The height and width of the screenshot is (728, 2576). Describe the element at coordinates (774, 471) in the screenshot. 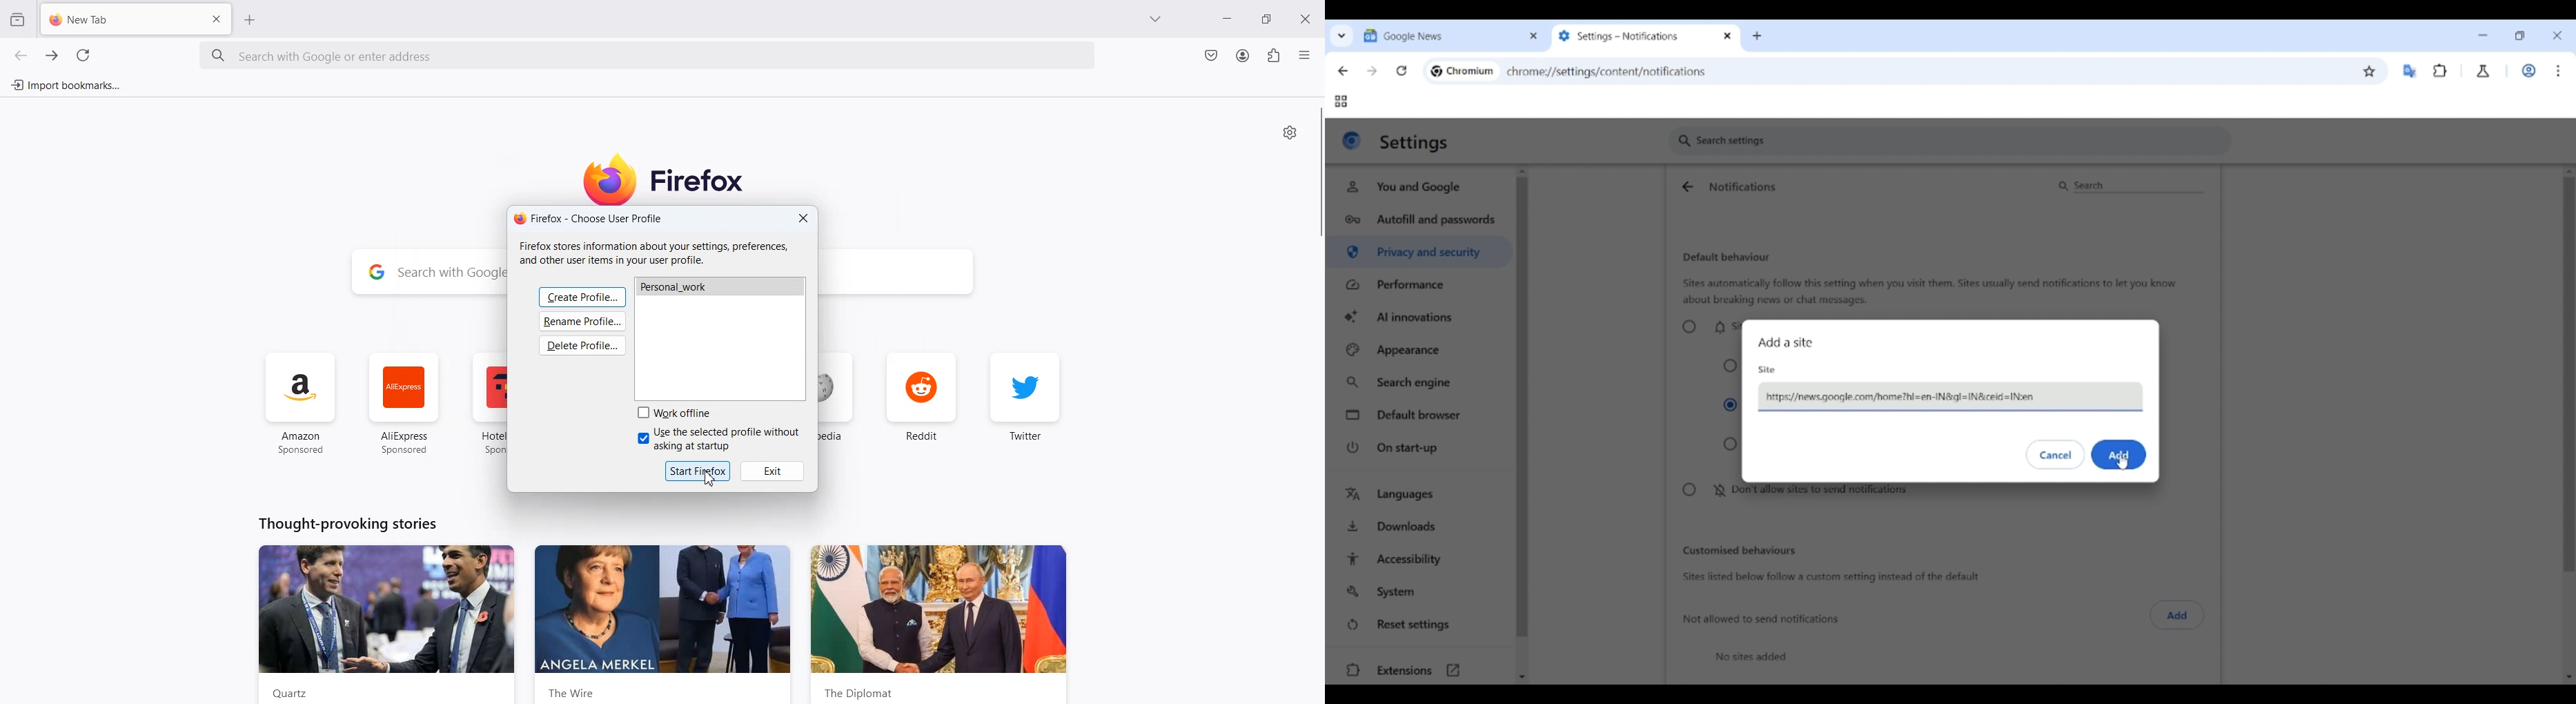

I see `Exit` at that location.